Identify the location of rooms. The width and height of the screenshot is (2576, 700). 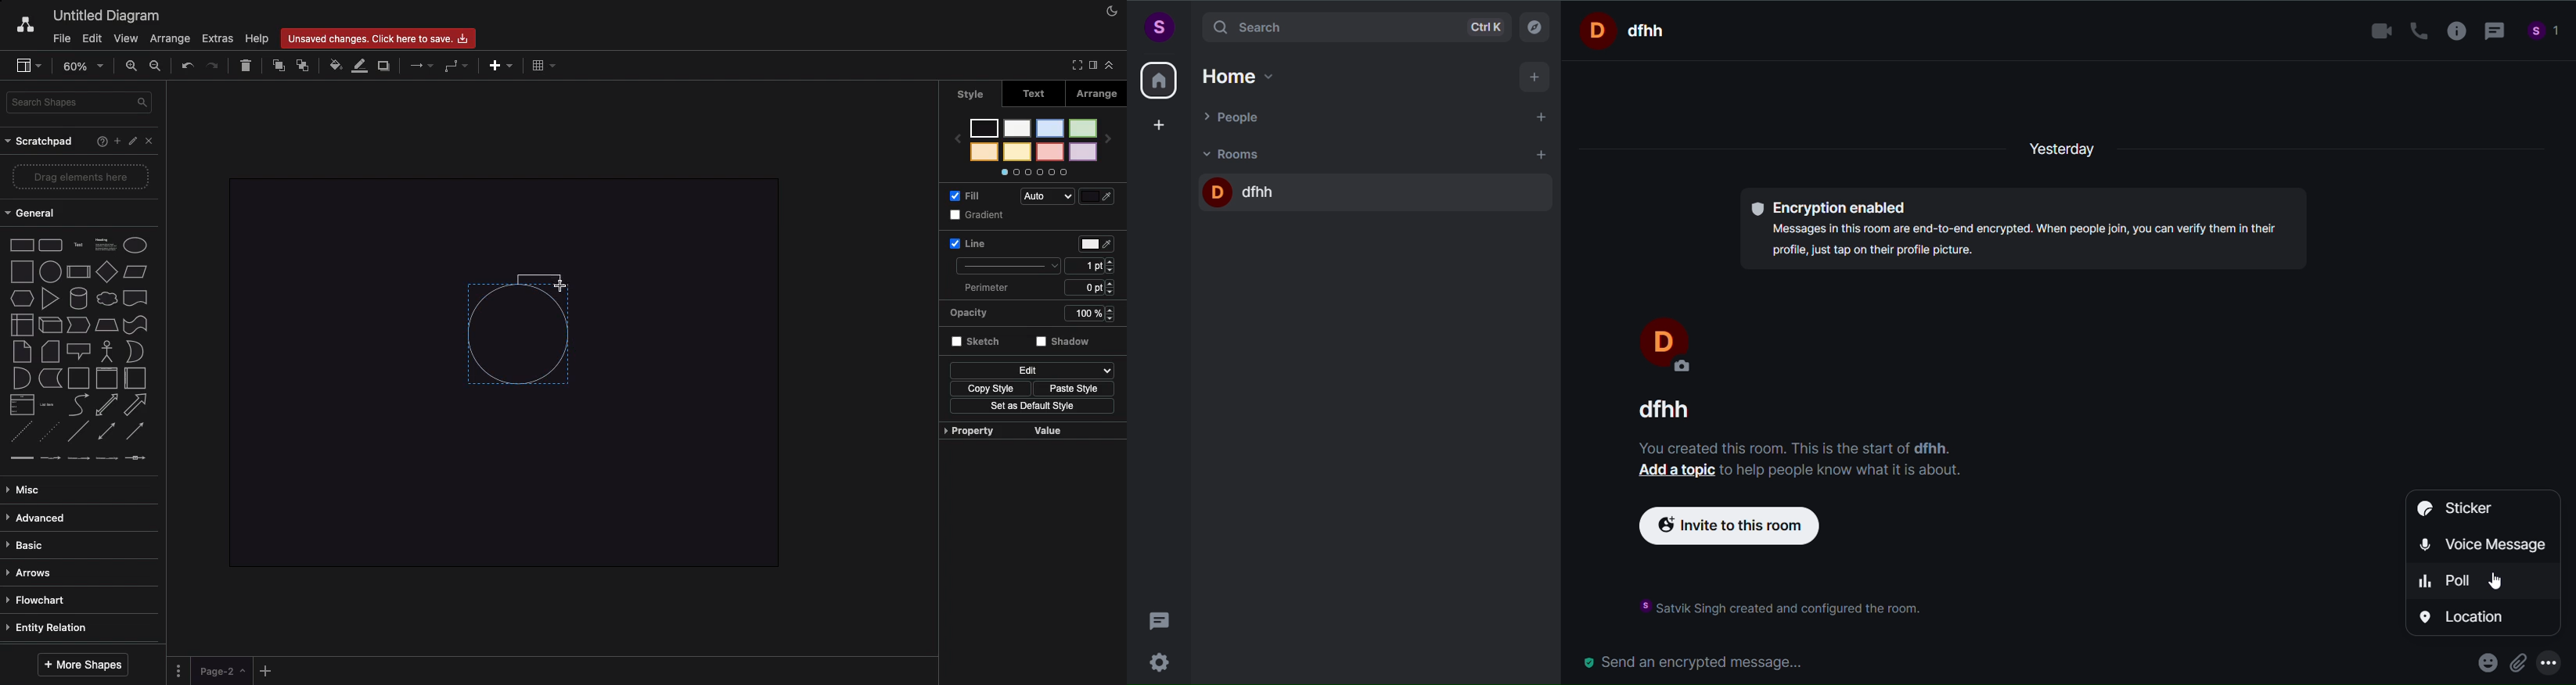
(1236, 153).